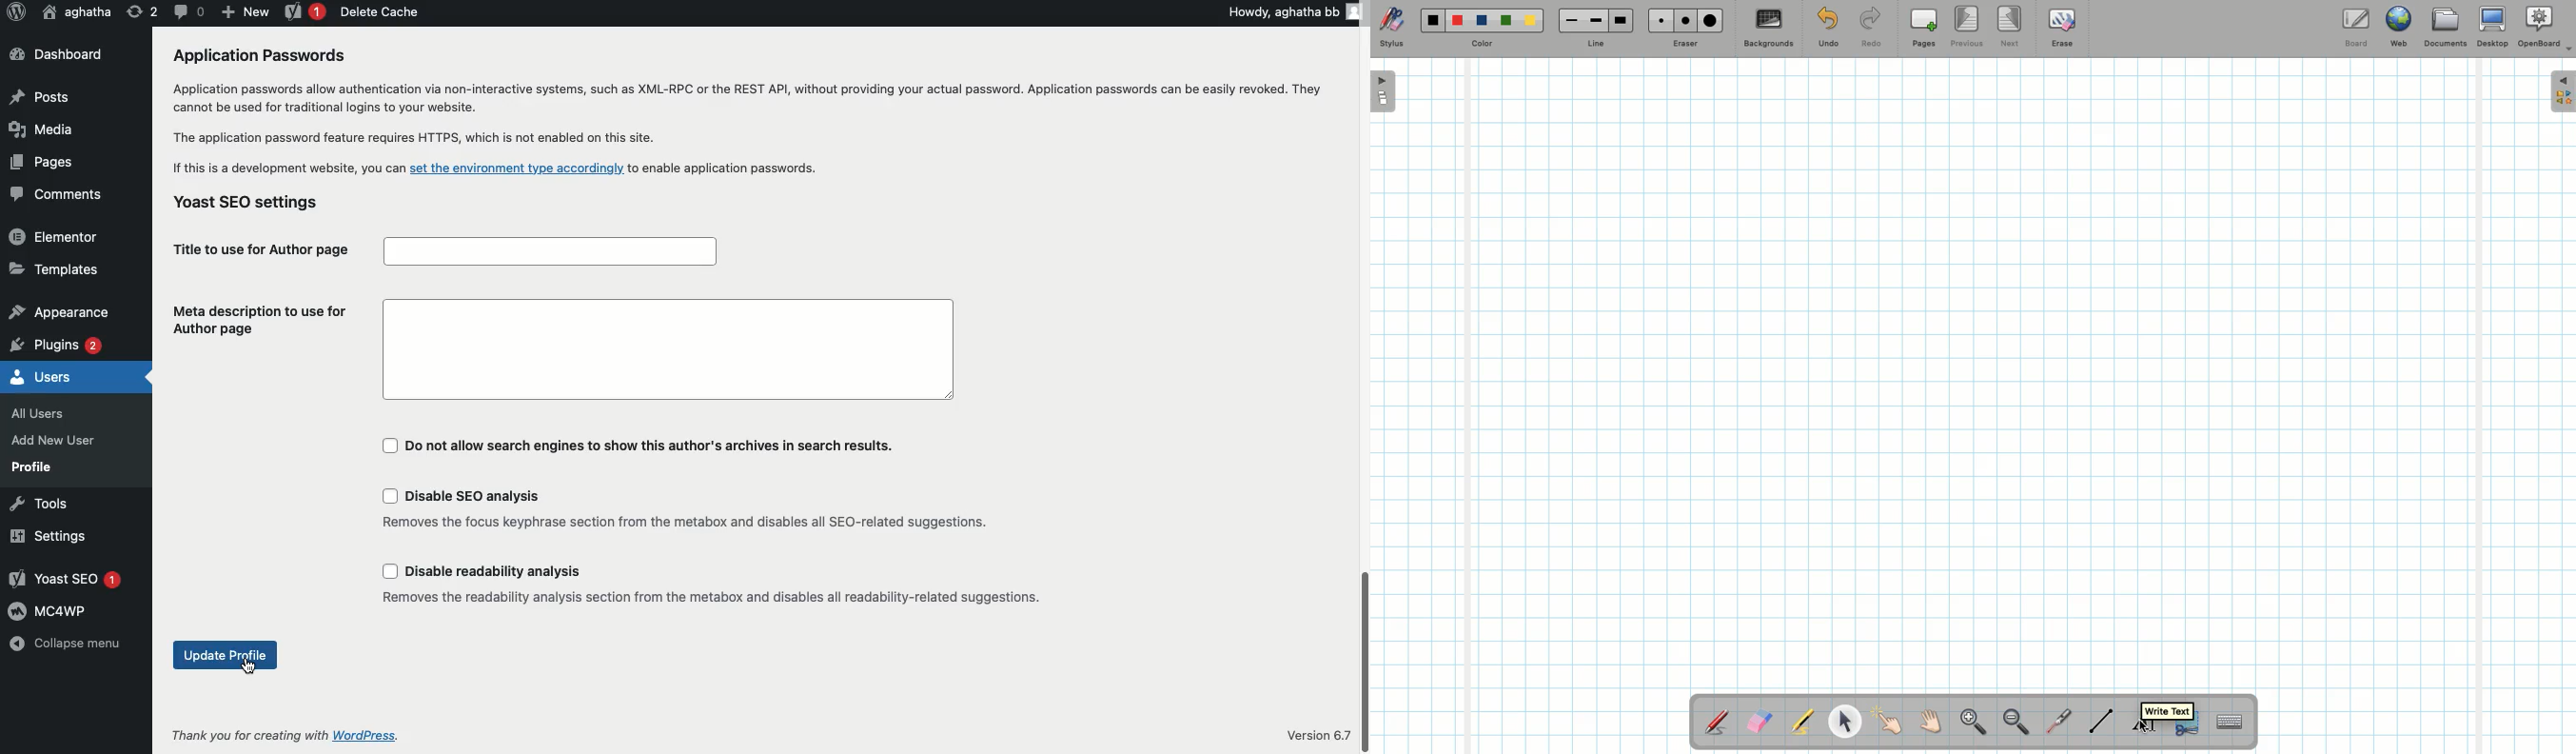 The height and width of the screenshot is (756, 2576). I want to click on Cursor, so click(249, 671).